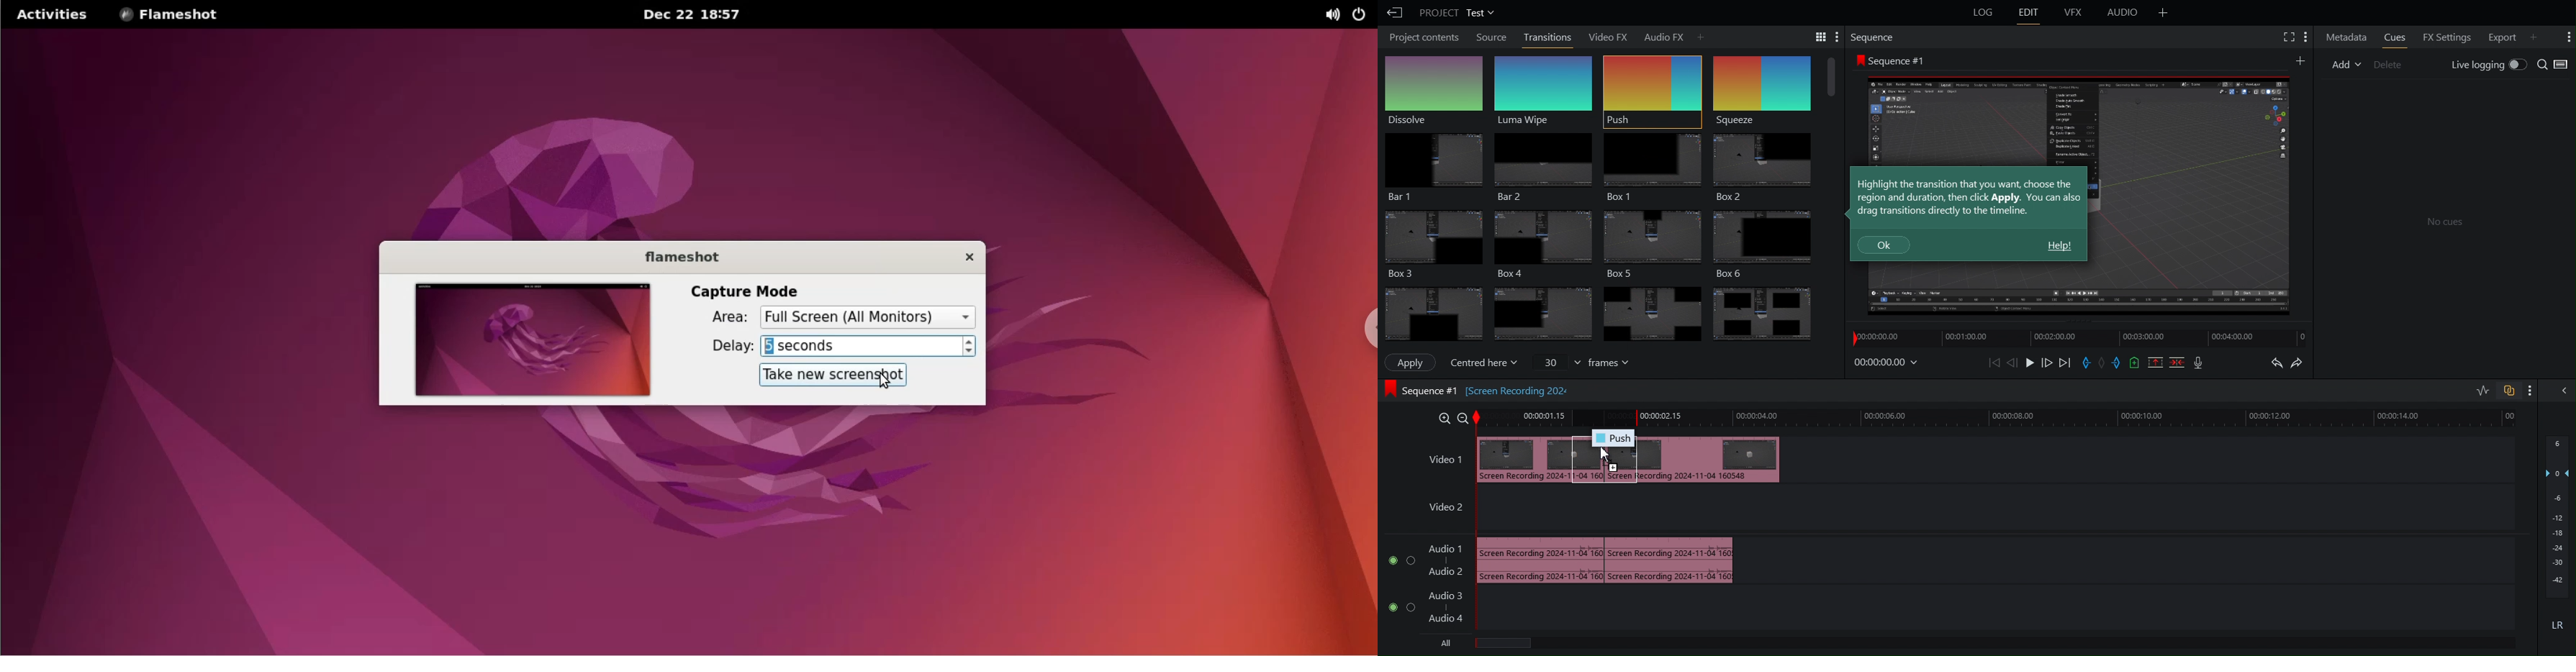 Image resolution: width=2576 pixels, height=672 pixels. What do you see at coordinates (1768, 244) in the screenshot?
I see `Box 6` at bounding box center [1768, 244].